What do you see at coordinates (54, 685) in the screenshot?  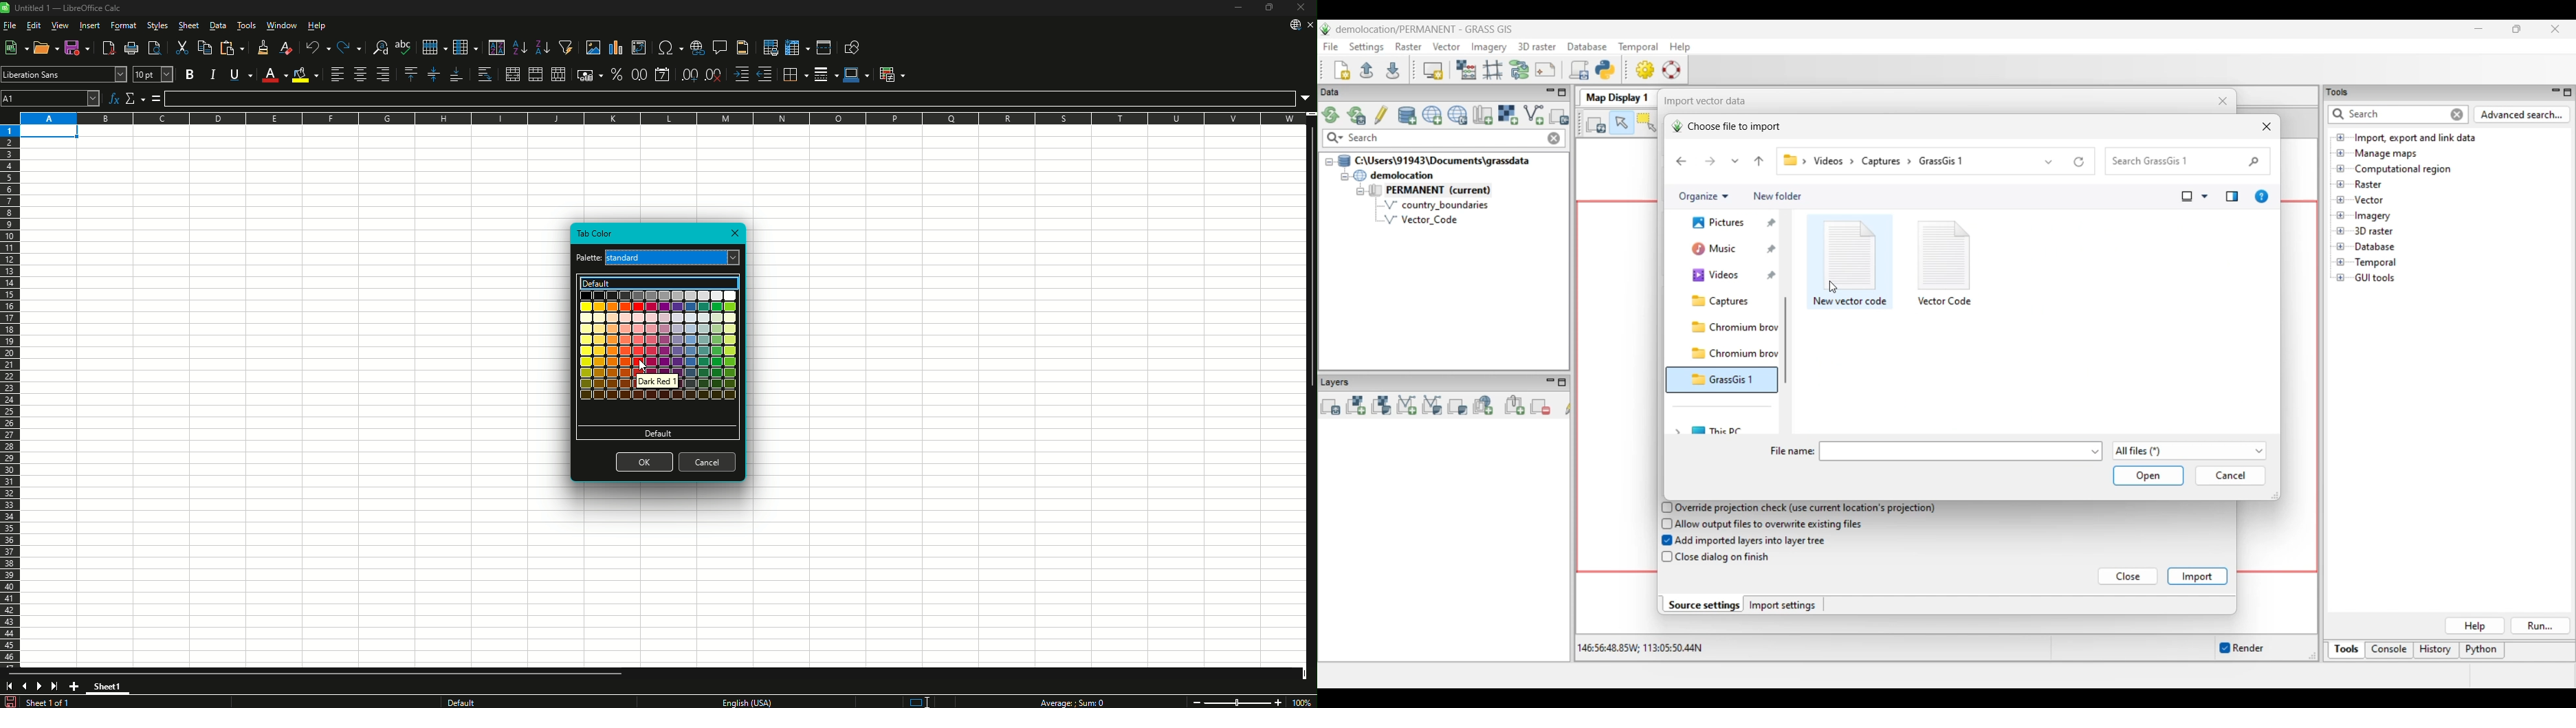 I see `Scroll to last sheet` at bounding box center [54, 685].